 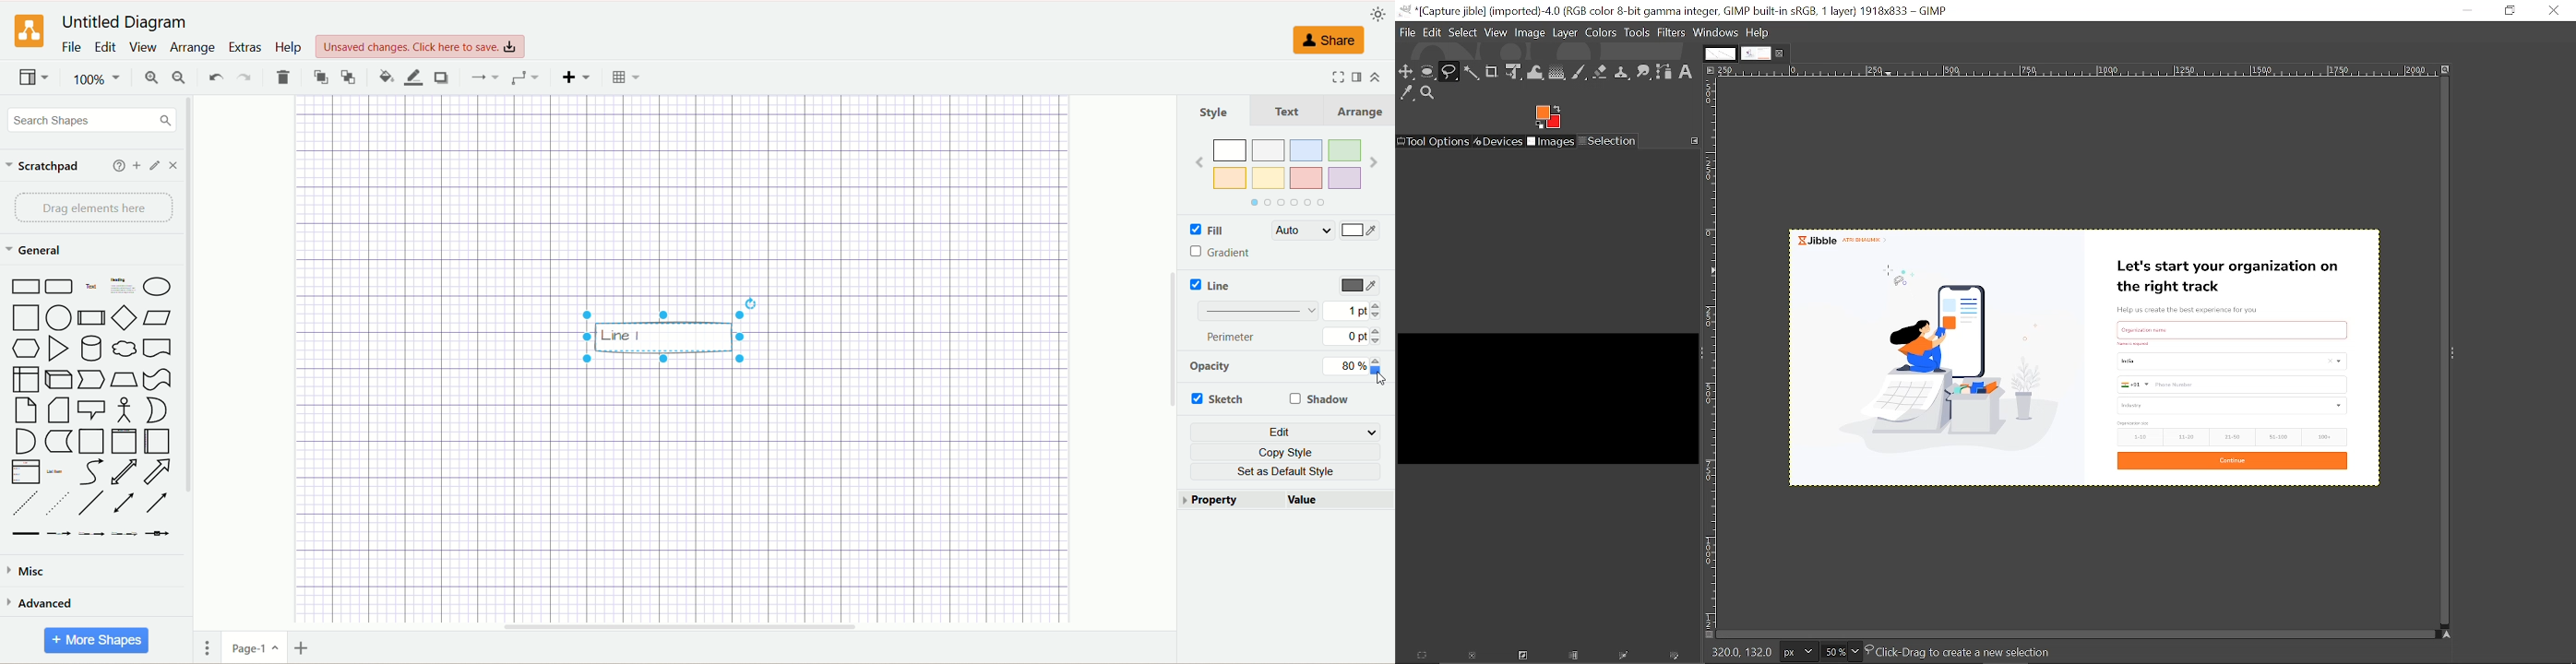 I want to click on Textbox, so click(x=121, y=286).